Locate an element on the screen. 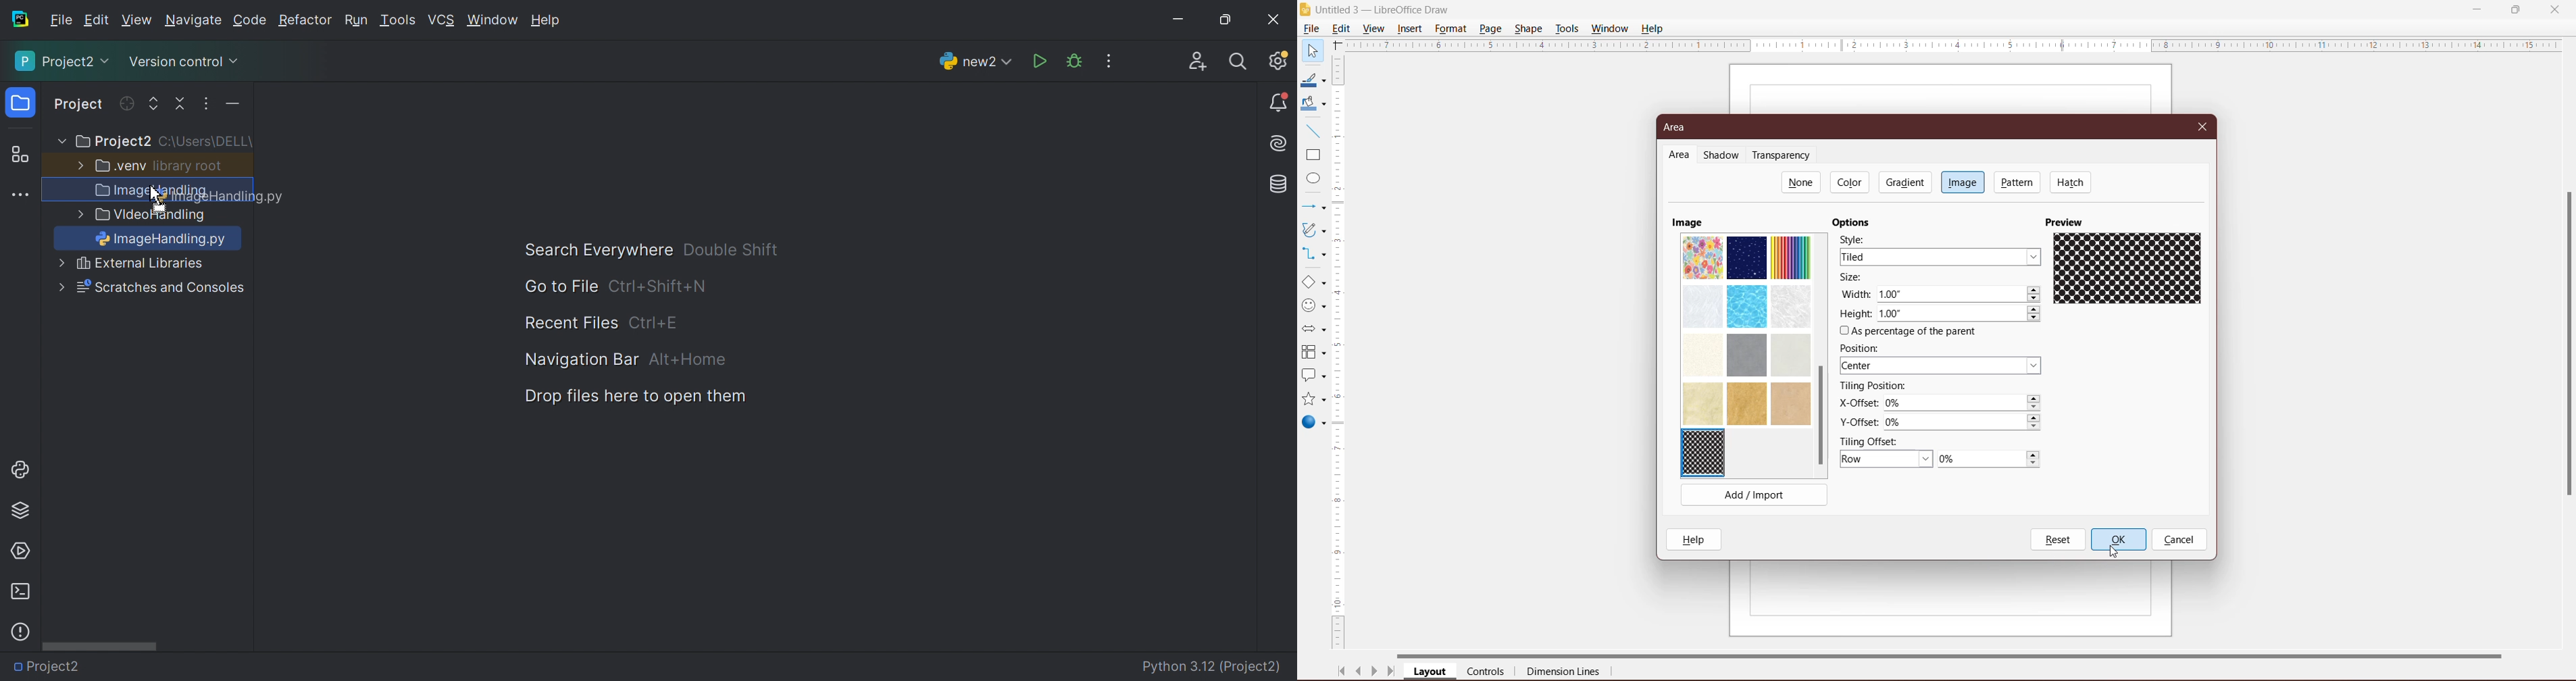 This screenshot has width=2576, height=700. Image is located at coordinates (1963, 181).